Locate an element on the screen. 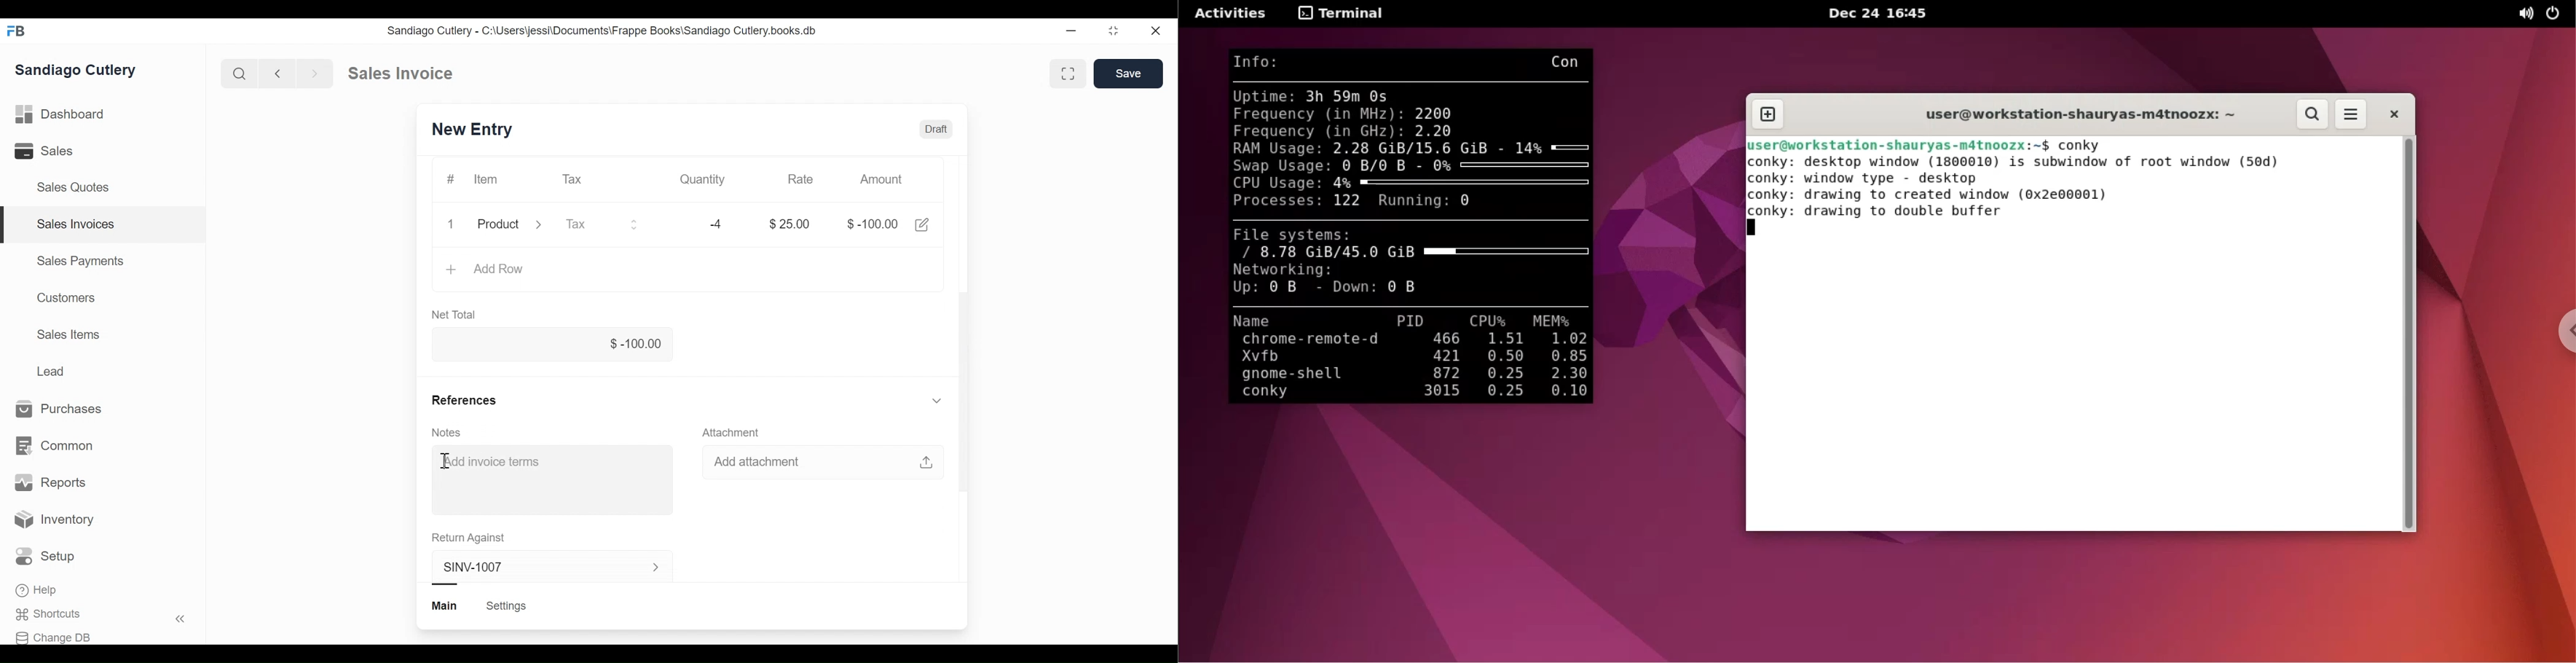  Net Total is located at coordinates (457, 314).